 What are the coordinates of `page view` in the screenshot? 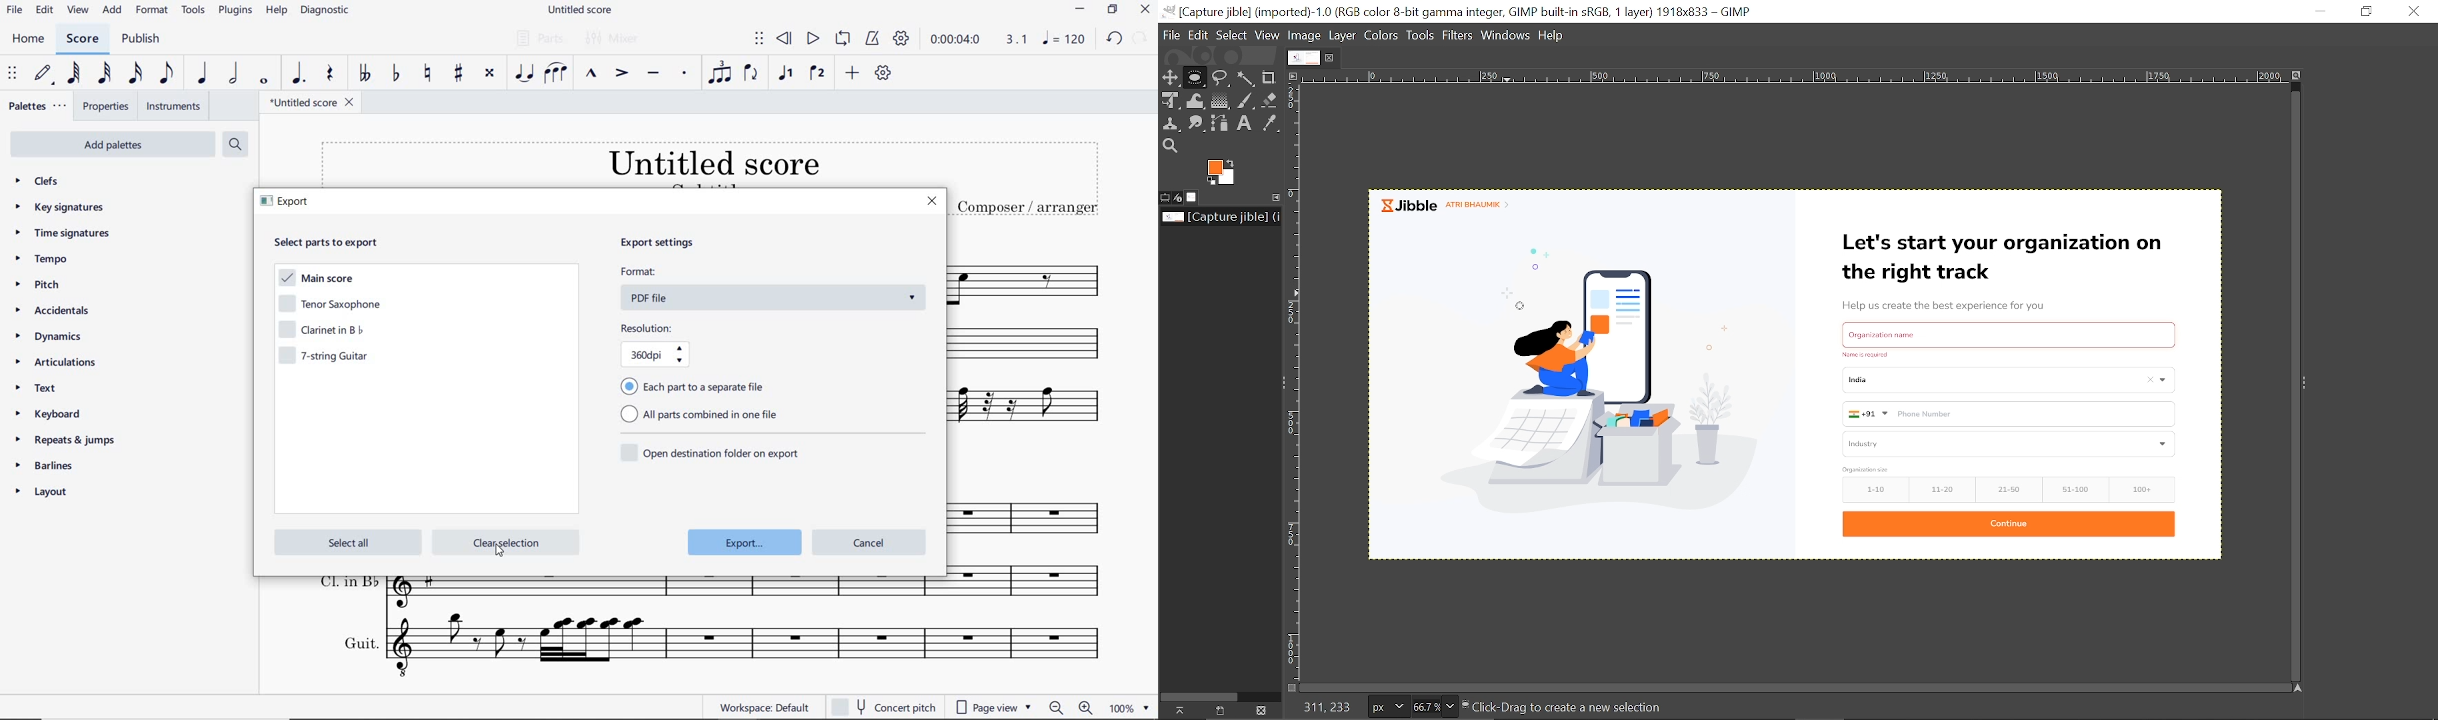 It's located at (993, 706).